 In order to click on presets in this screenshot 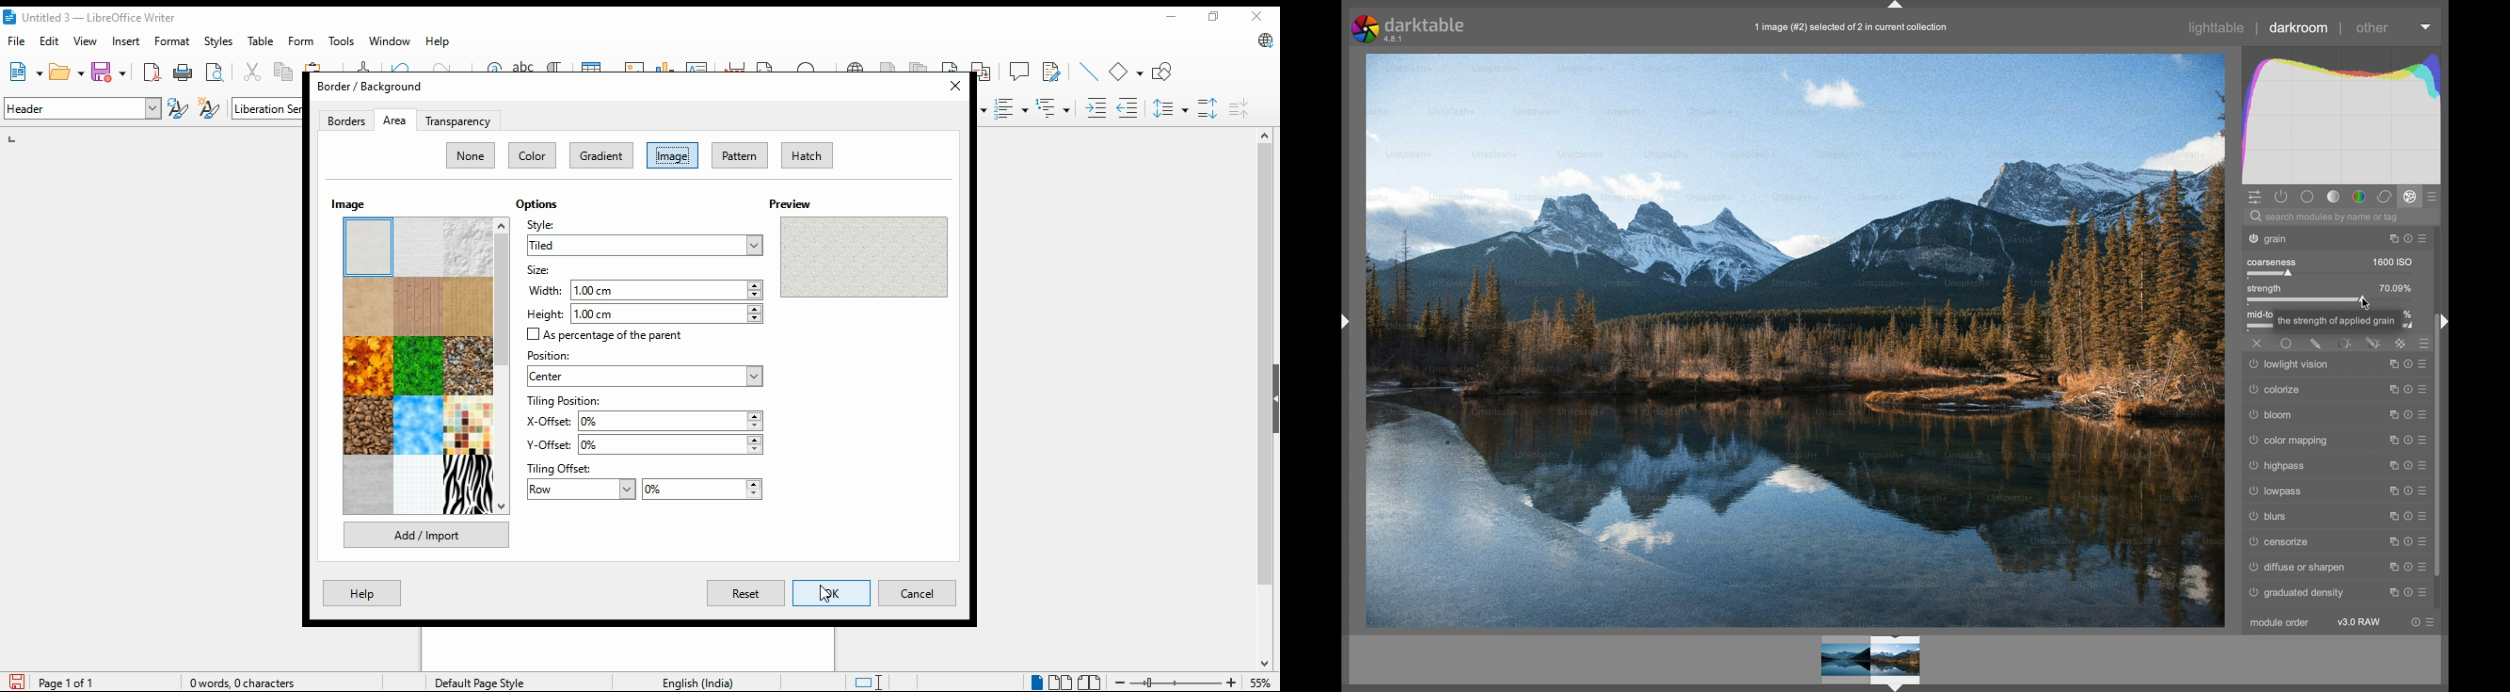, I will do `click(2428, 541)`.